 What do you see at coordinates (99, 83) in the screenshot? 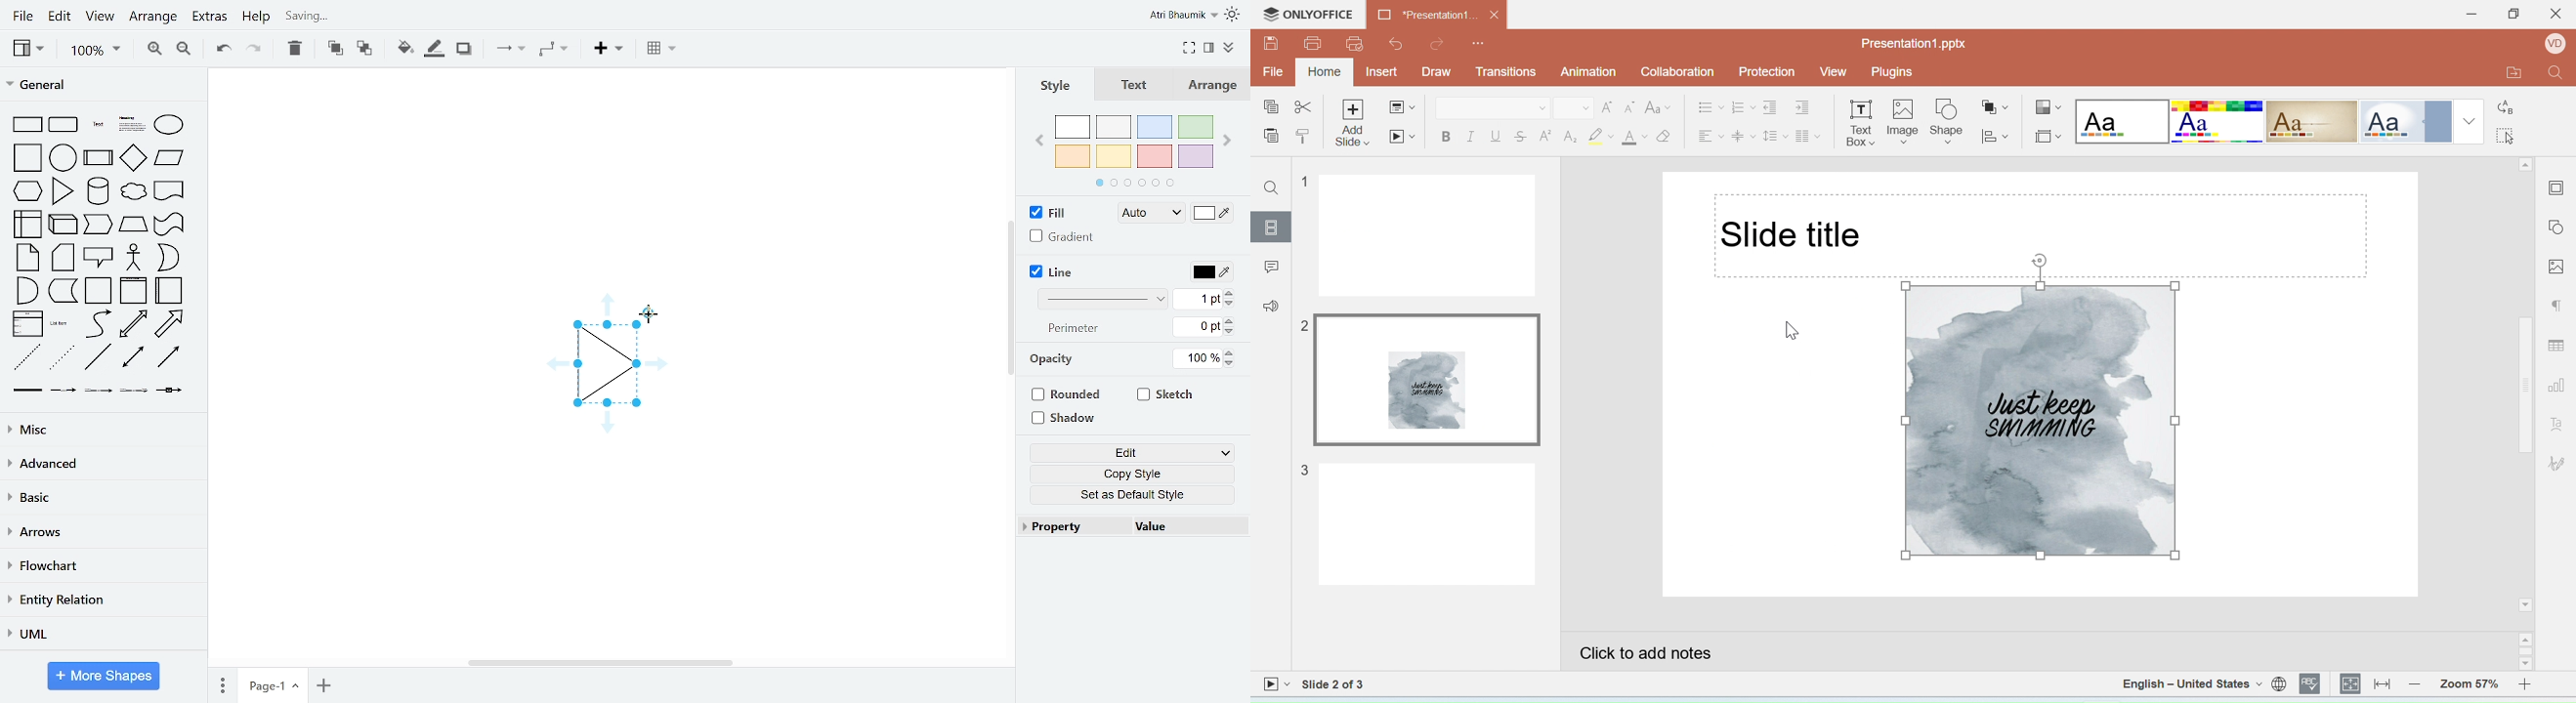
I see `general` at bounding box center [99, 83].